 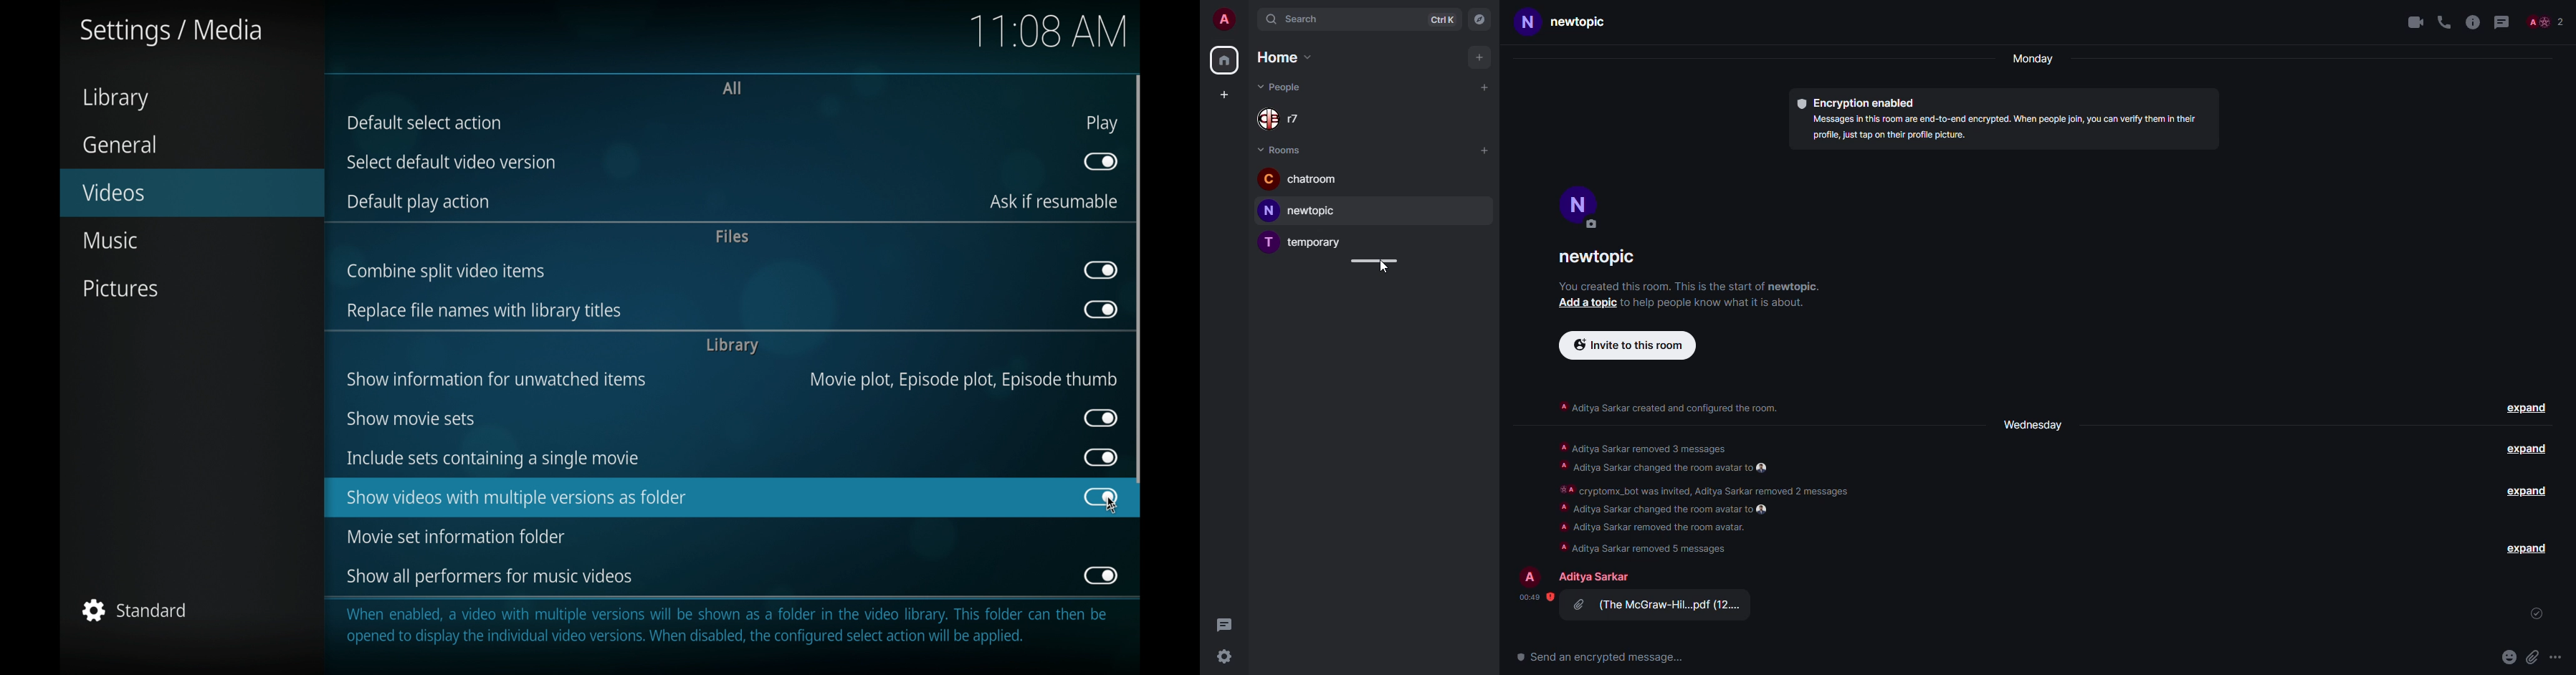 What do you see at coordinates (1100, 458) in the screenshot?
I see `toggle button` at bounding box center [1100, 458].